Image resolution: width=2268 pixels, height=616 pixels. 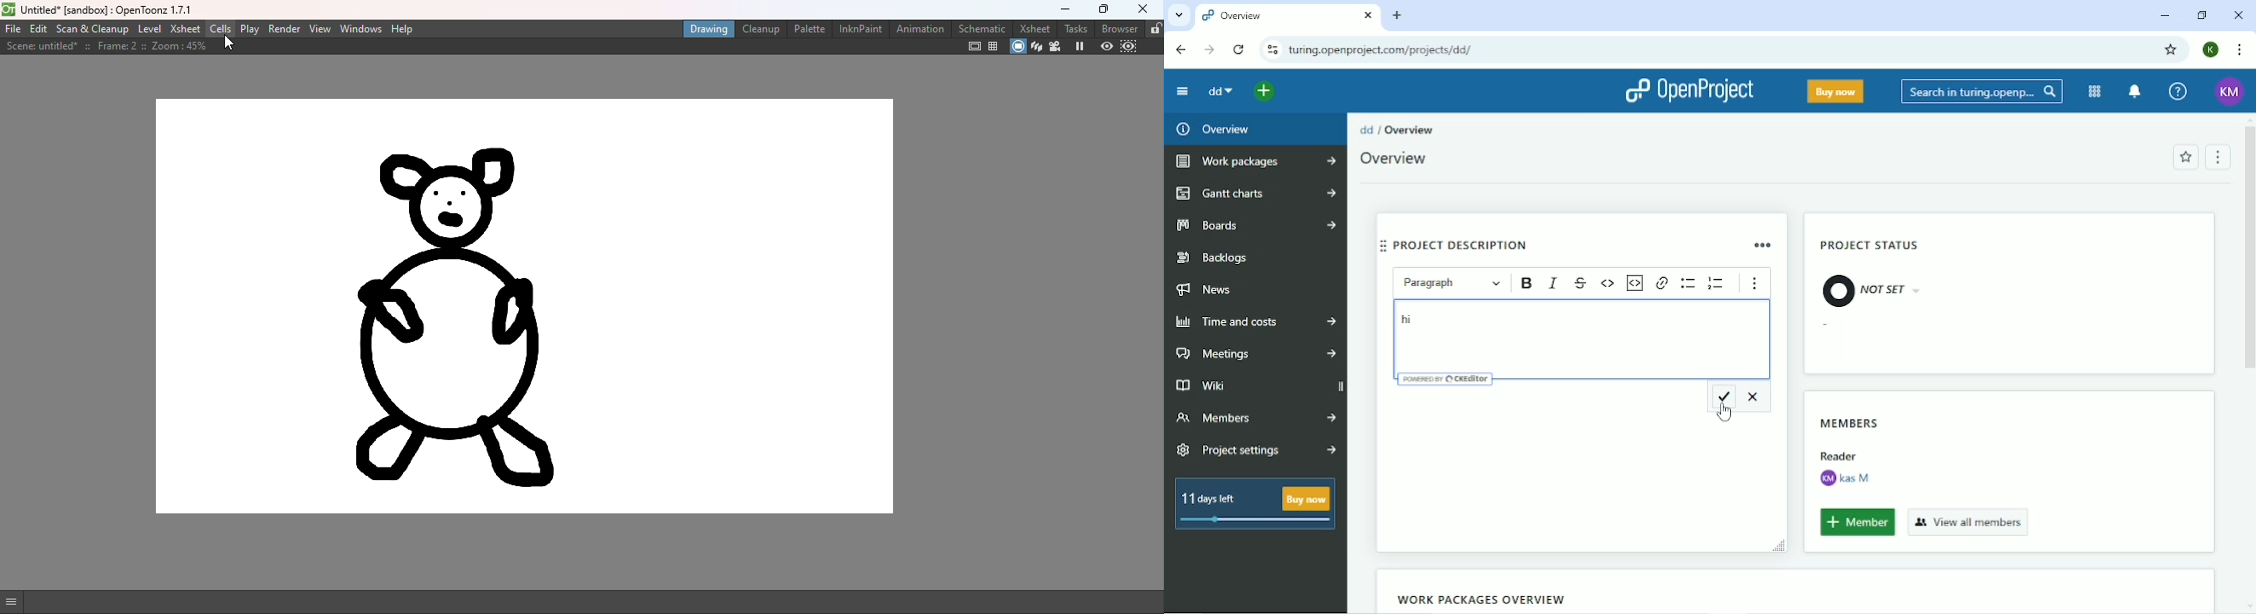 I want to click on Close, so click(x=2239, y=15).